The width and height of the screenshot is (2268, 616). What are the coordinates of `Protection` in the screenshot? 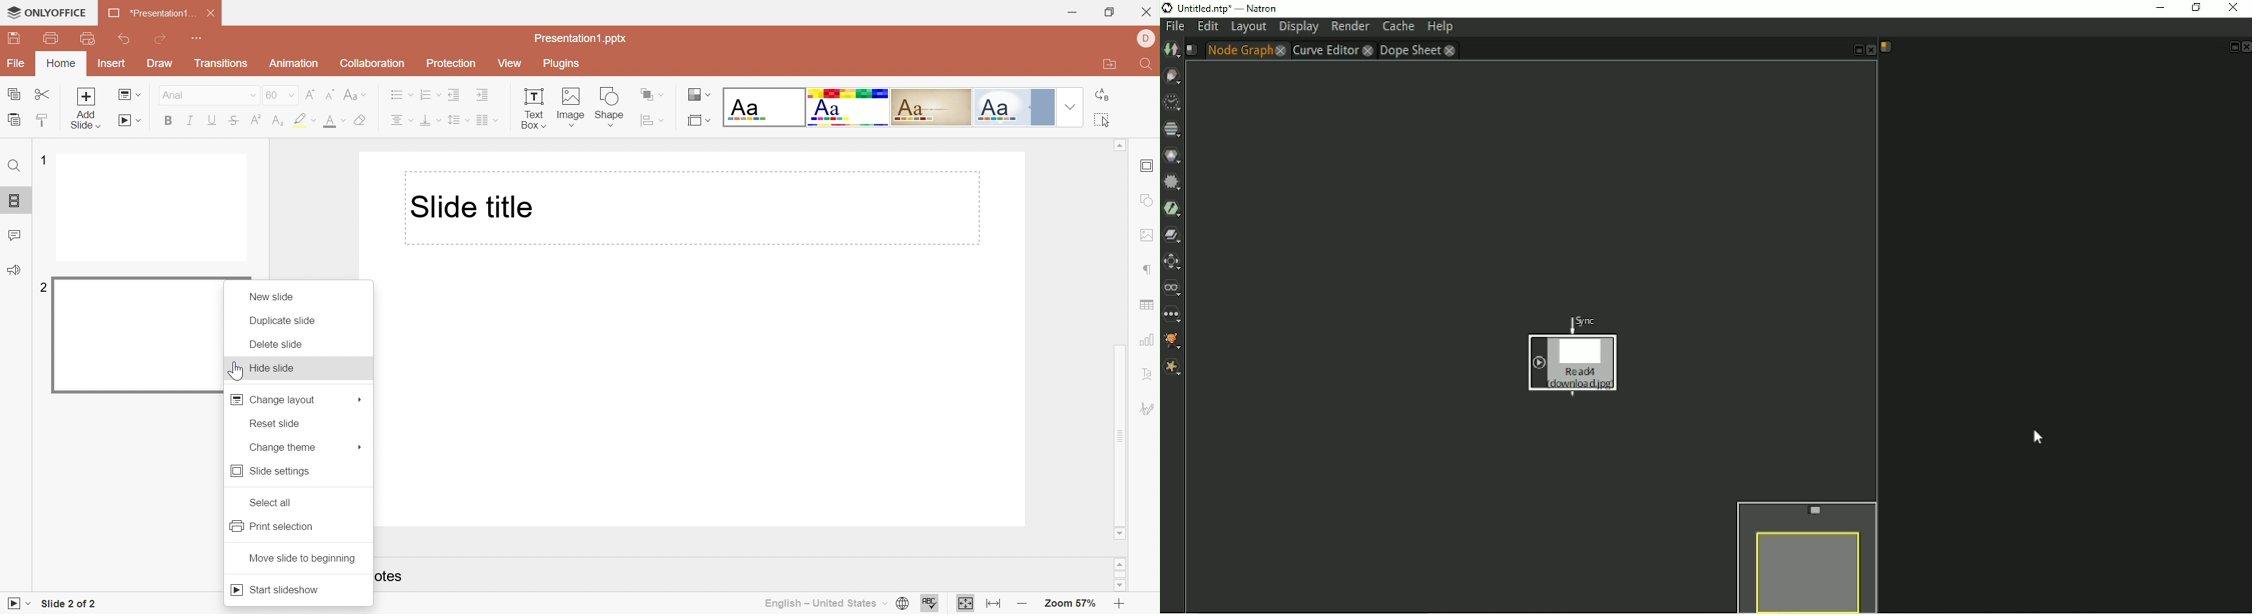 It's located at (452, 65).